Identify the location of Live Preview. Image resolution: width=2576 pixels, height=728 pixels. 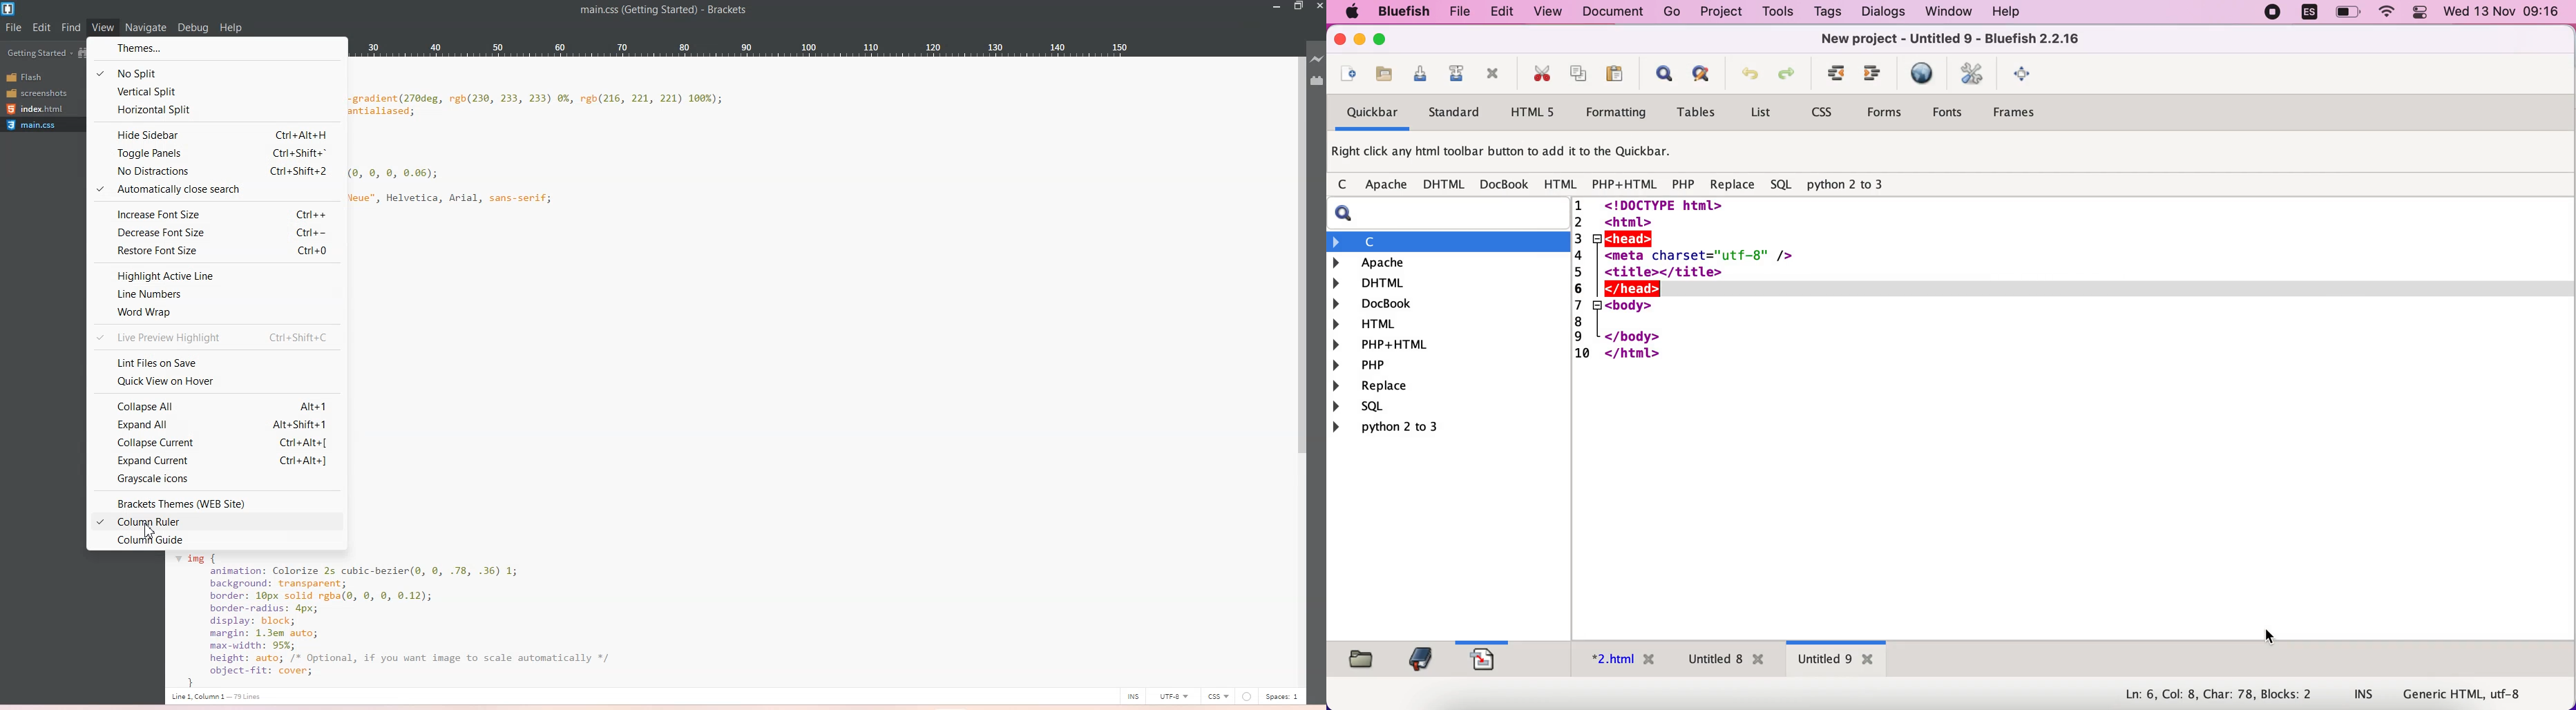
(1318, 59).